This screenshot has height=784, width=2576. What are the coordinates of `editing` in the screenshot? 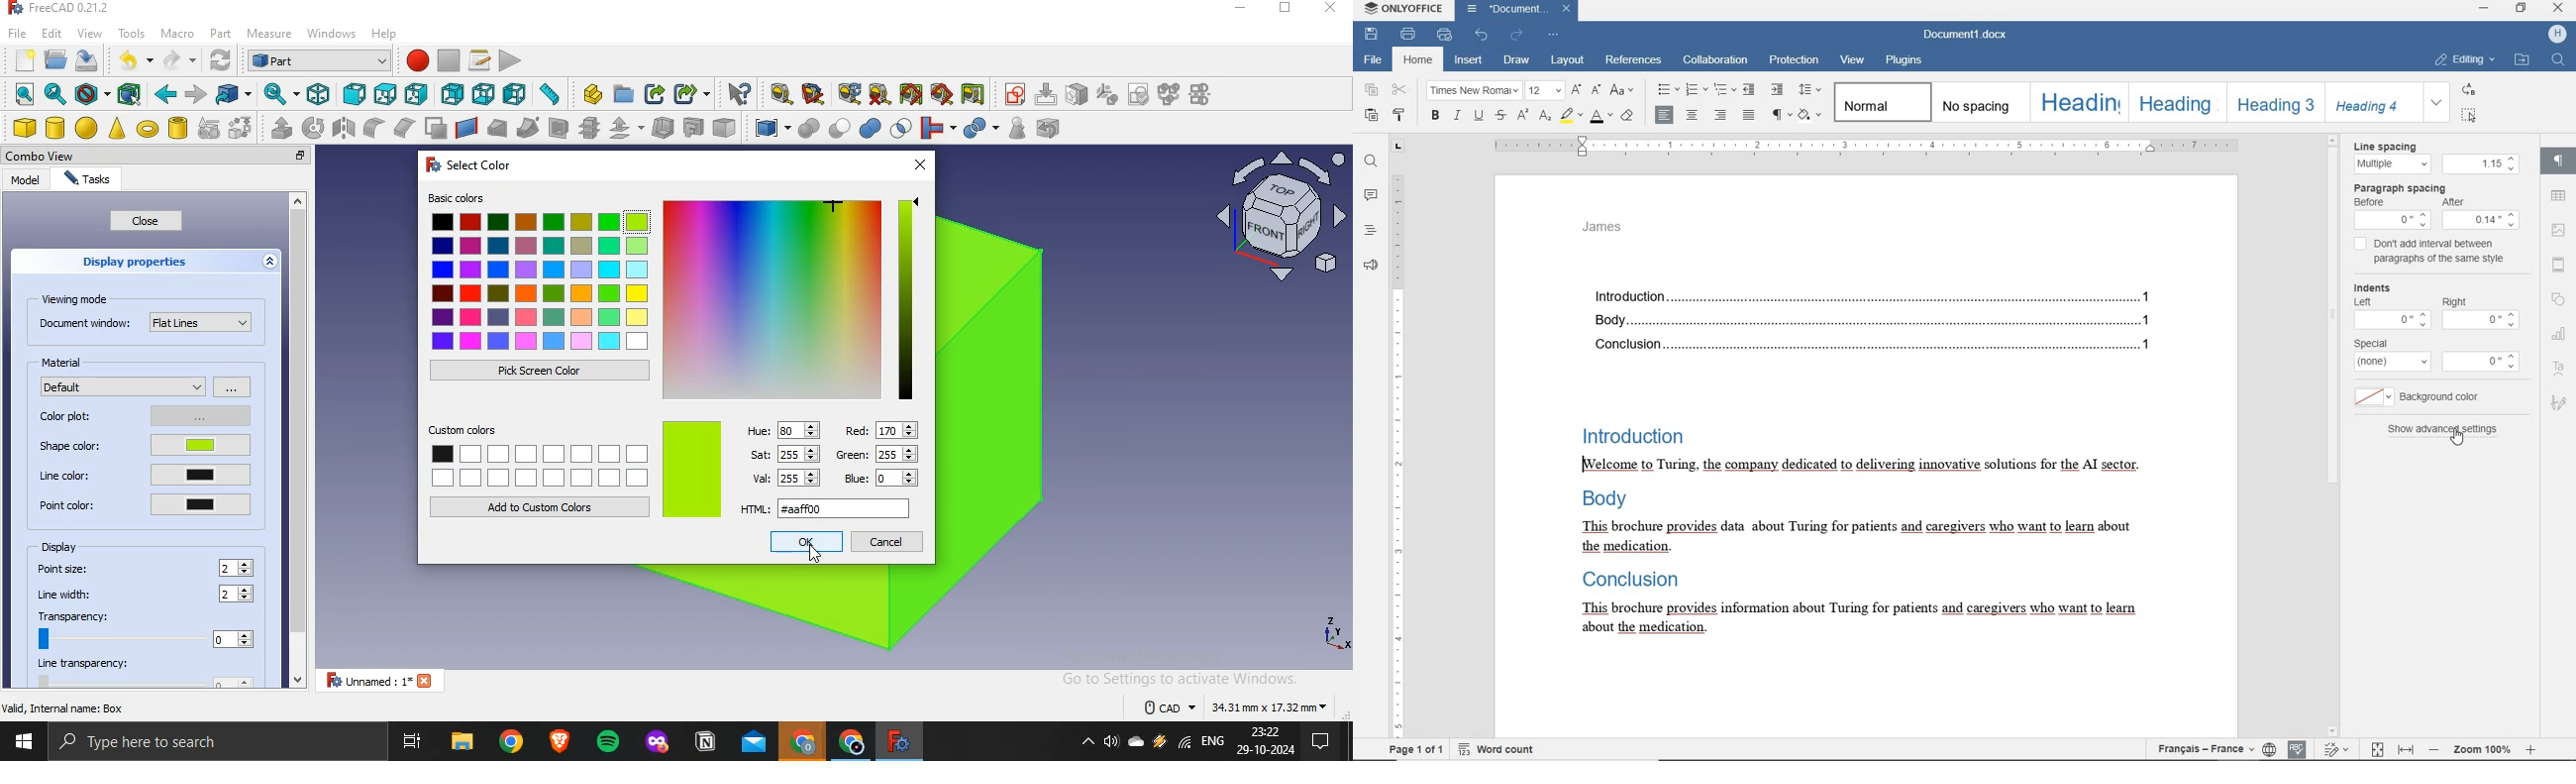 It's located at (2466, 60).